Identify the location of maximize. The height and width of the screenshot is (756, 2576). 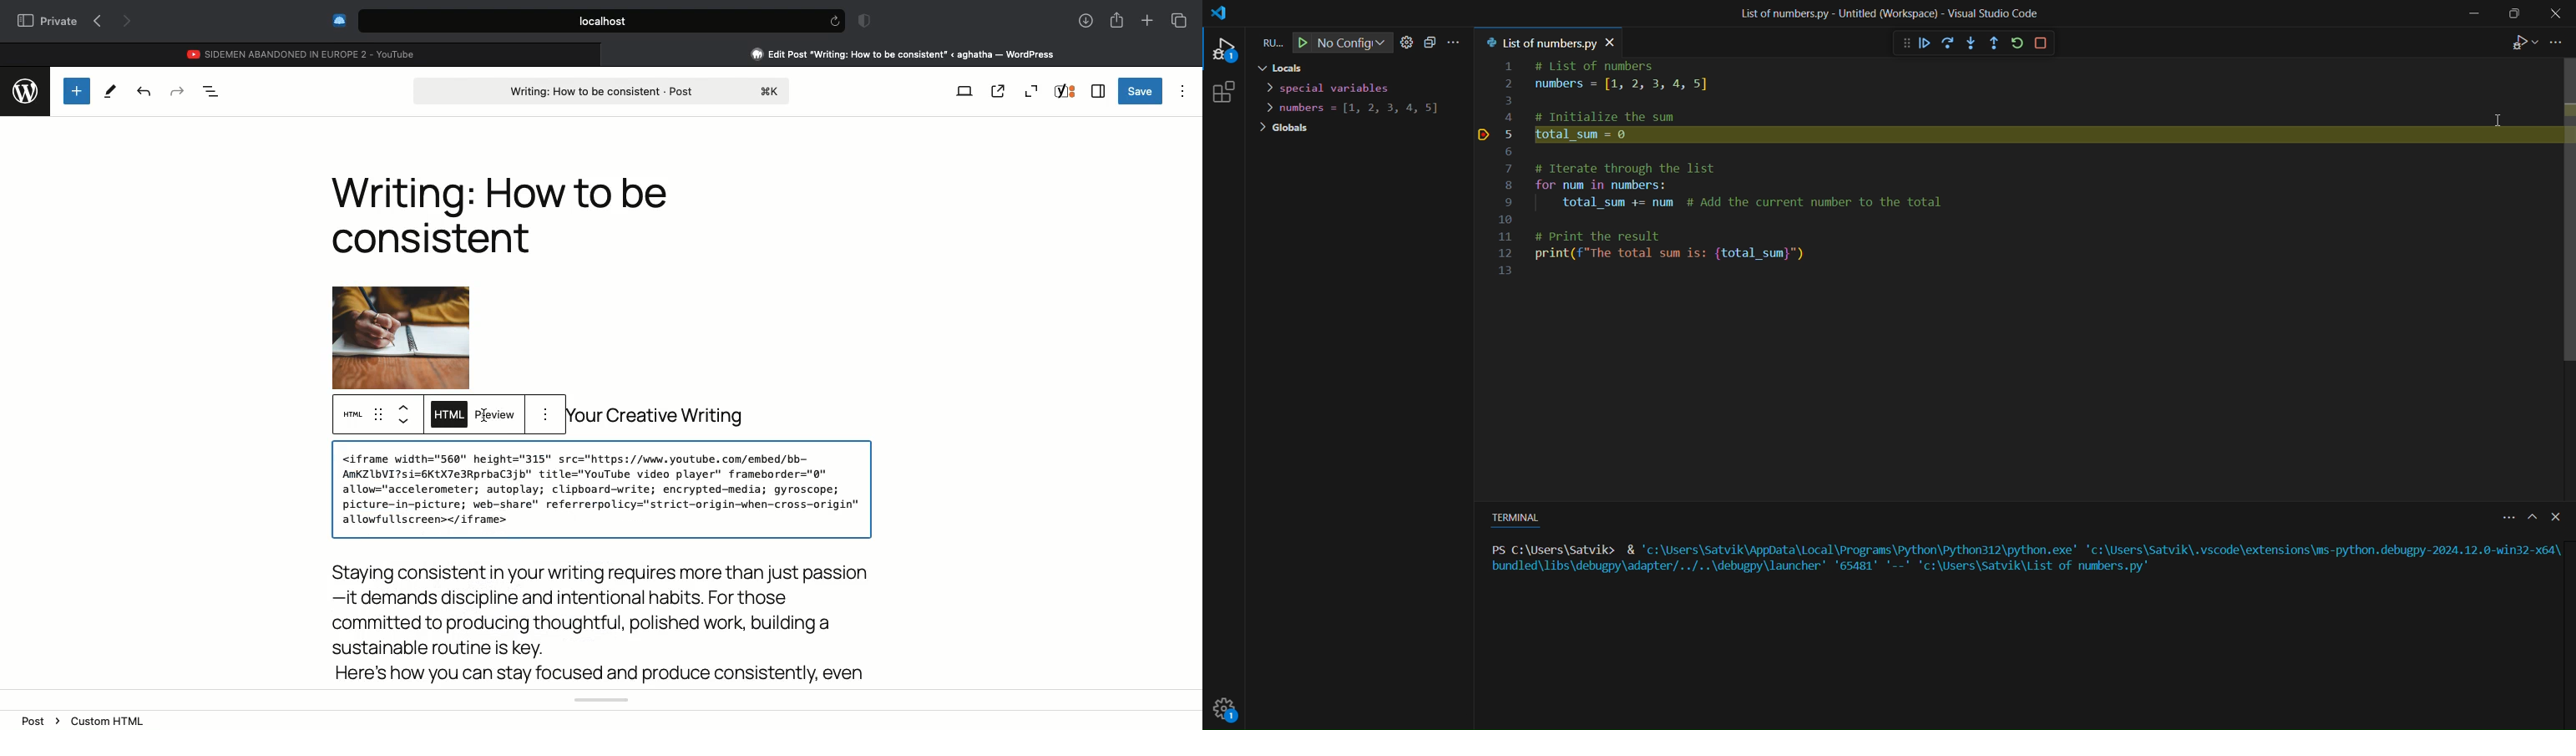
(2512, 16).